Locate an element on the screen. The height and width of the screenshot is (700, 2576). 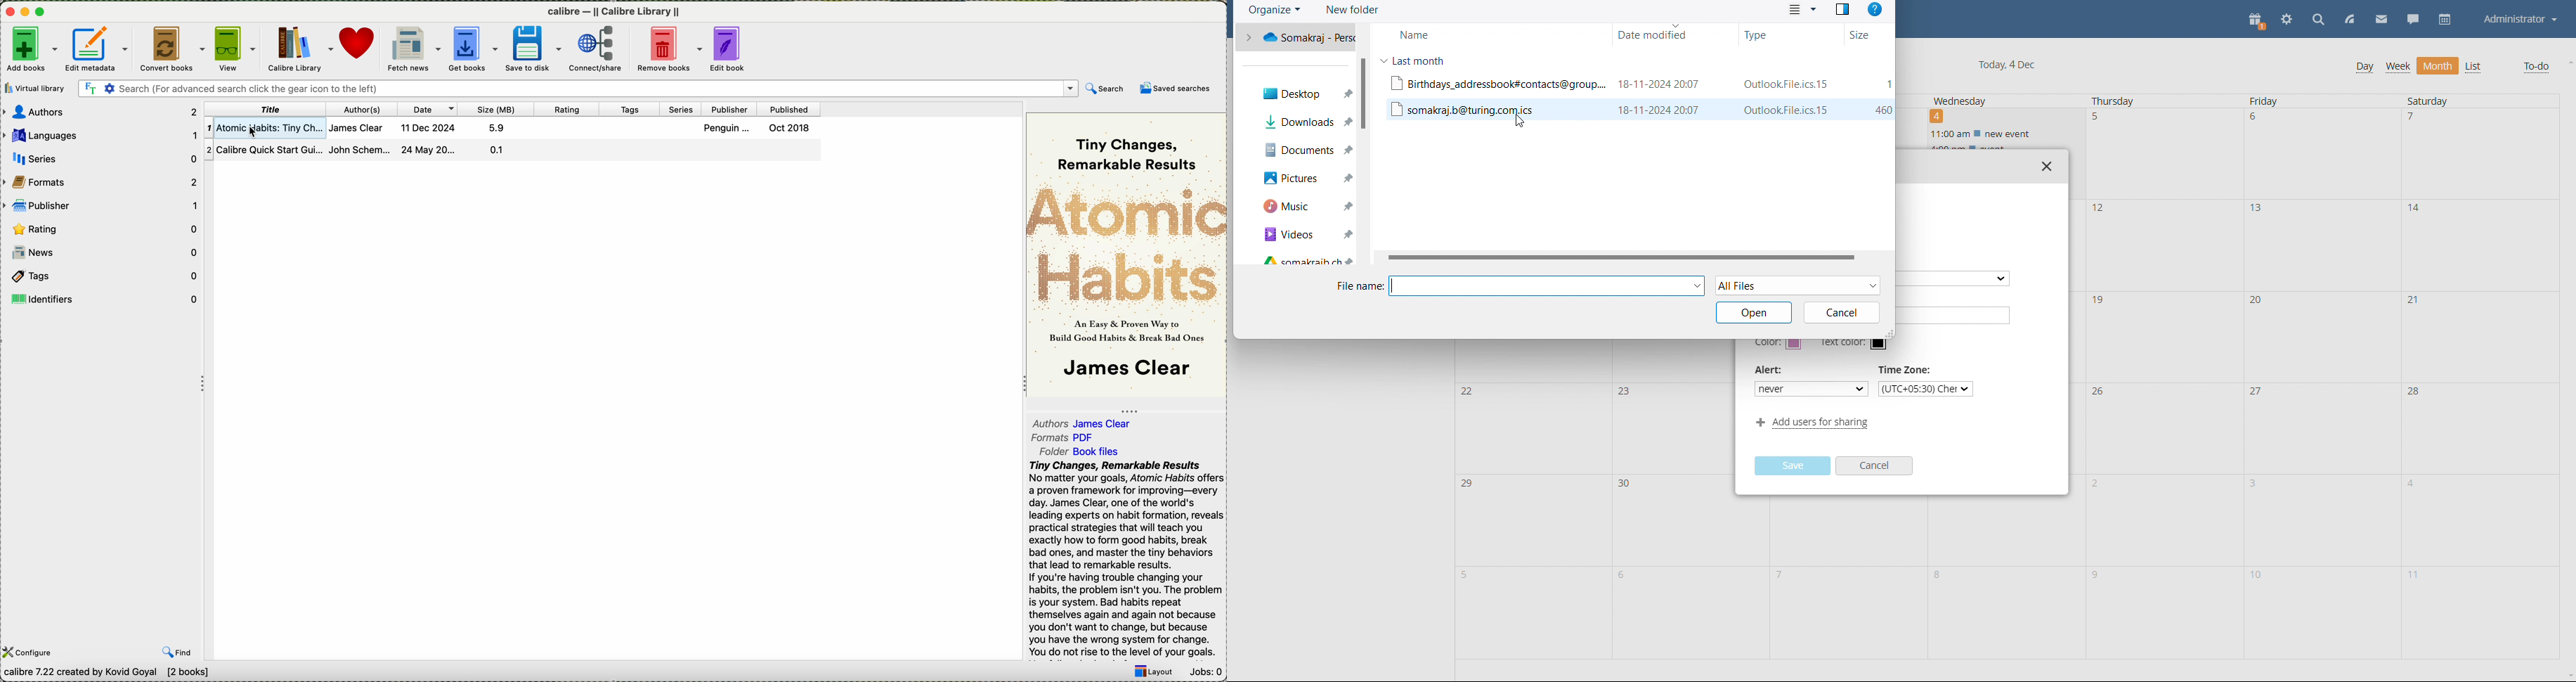
layout is located at coordinates (1158, 672).